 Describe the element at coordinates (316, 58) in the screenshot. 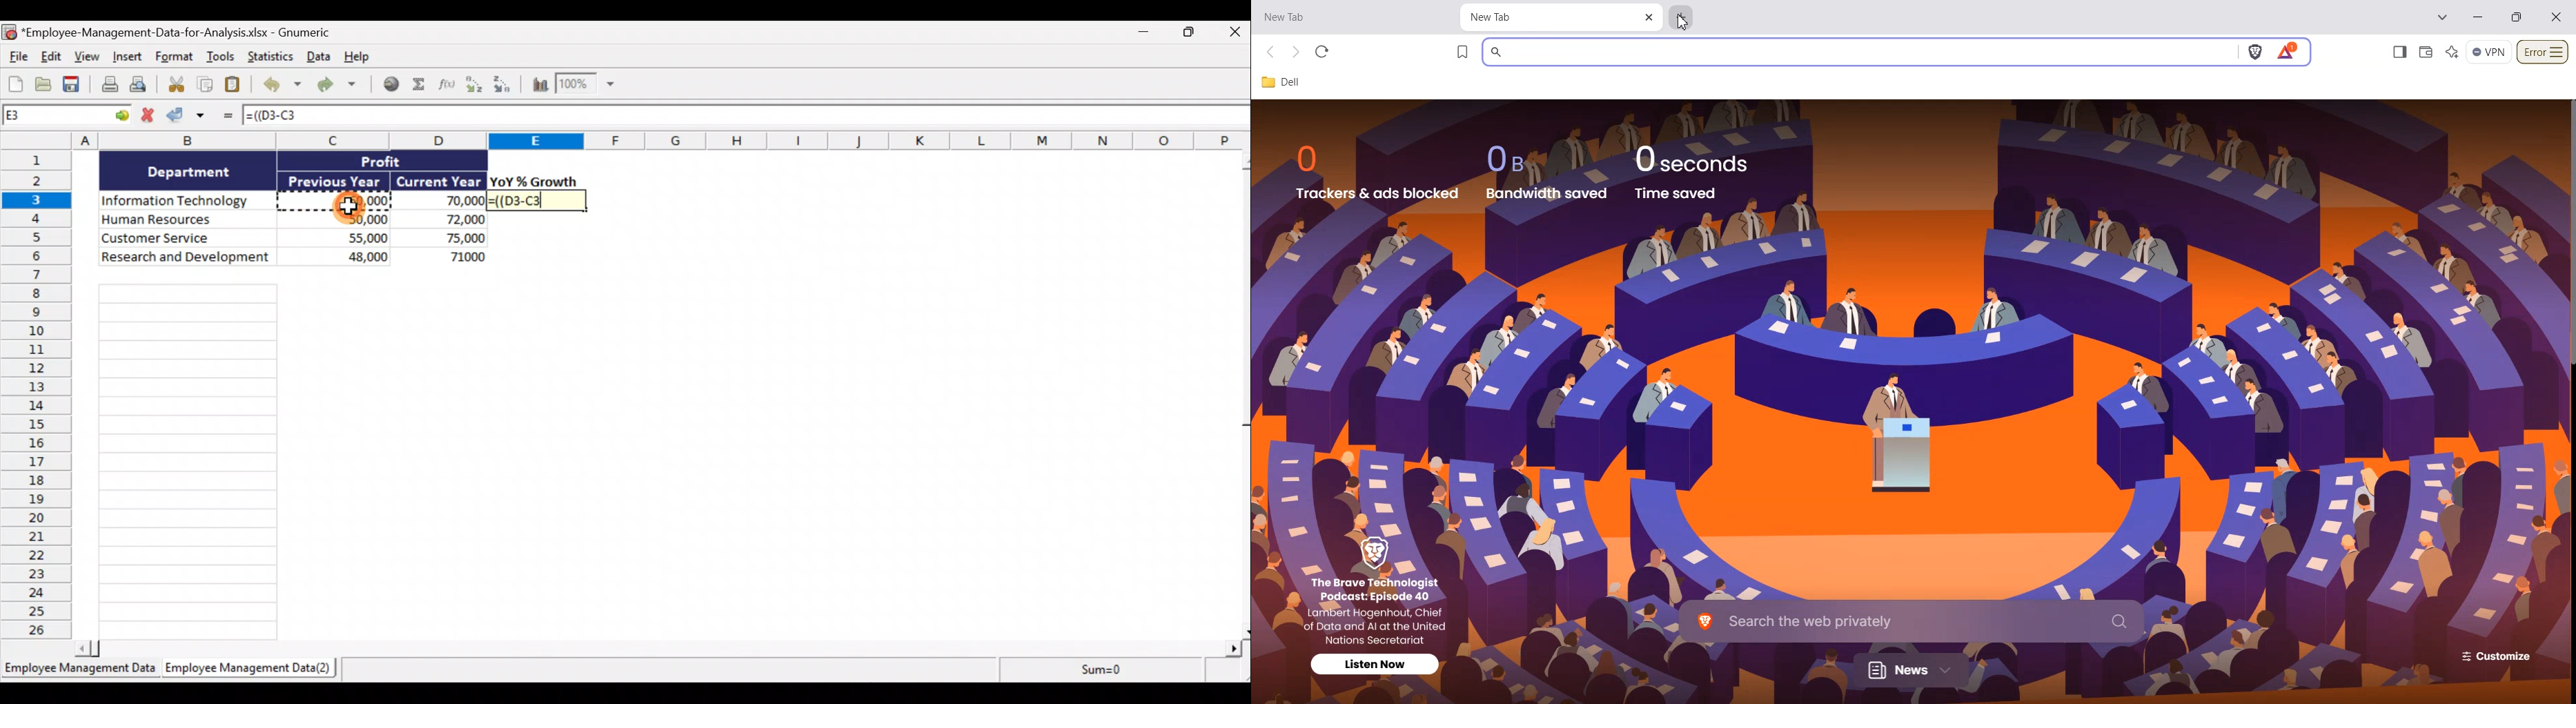

I see `Data` at that location.